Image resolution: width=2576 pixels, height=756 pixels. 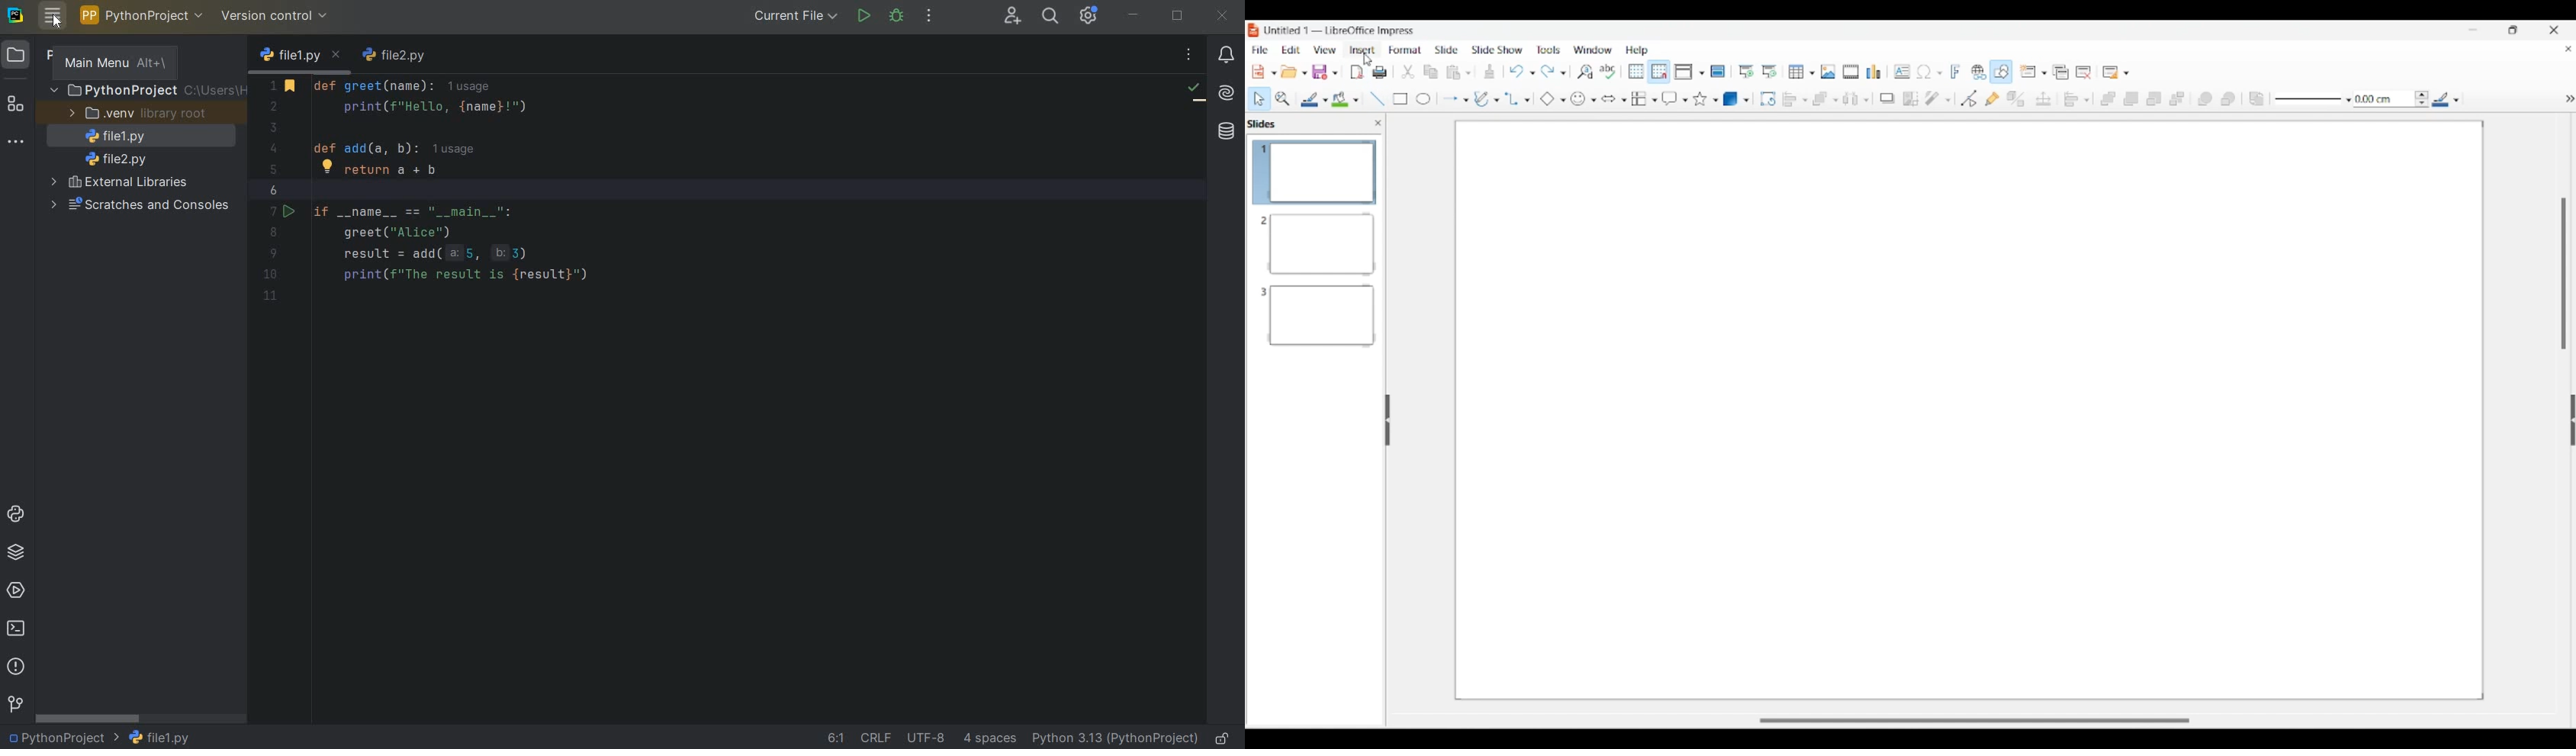 I want to click on Line style options, so click(x=2314, y=100).